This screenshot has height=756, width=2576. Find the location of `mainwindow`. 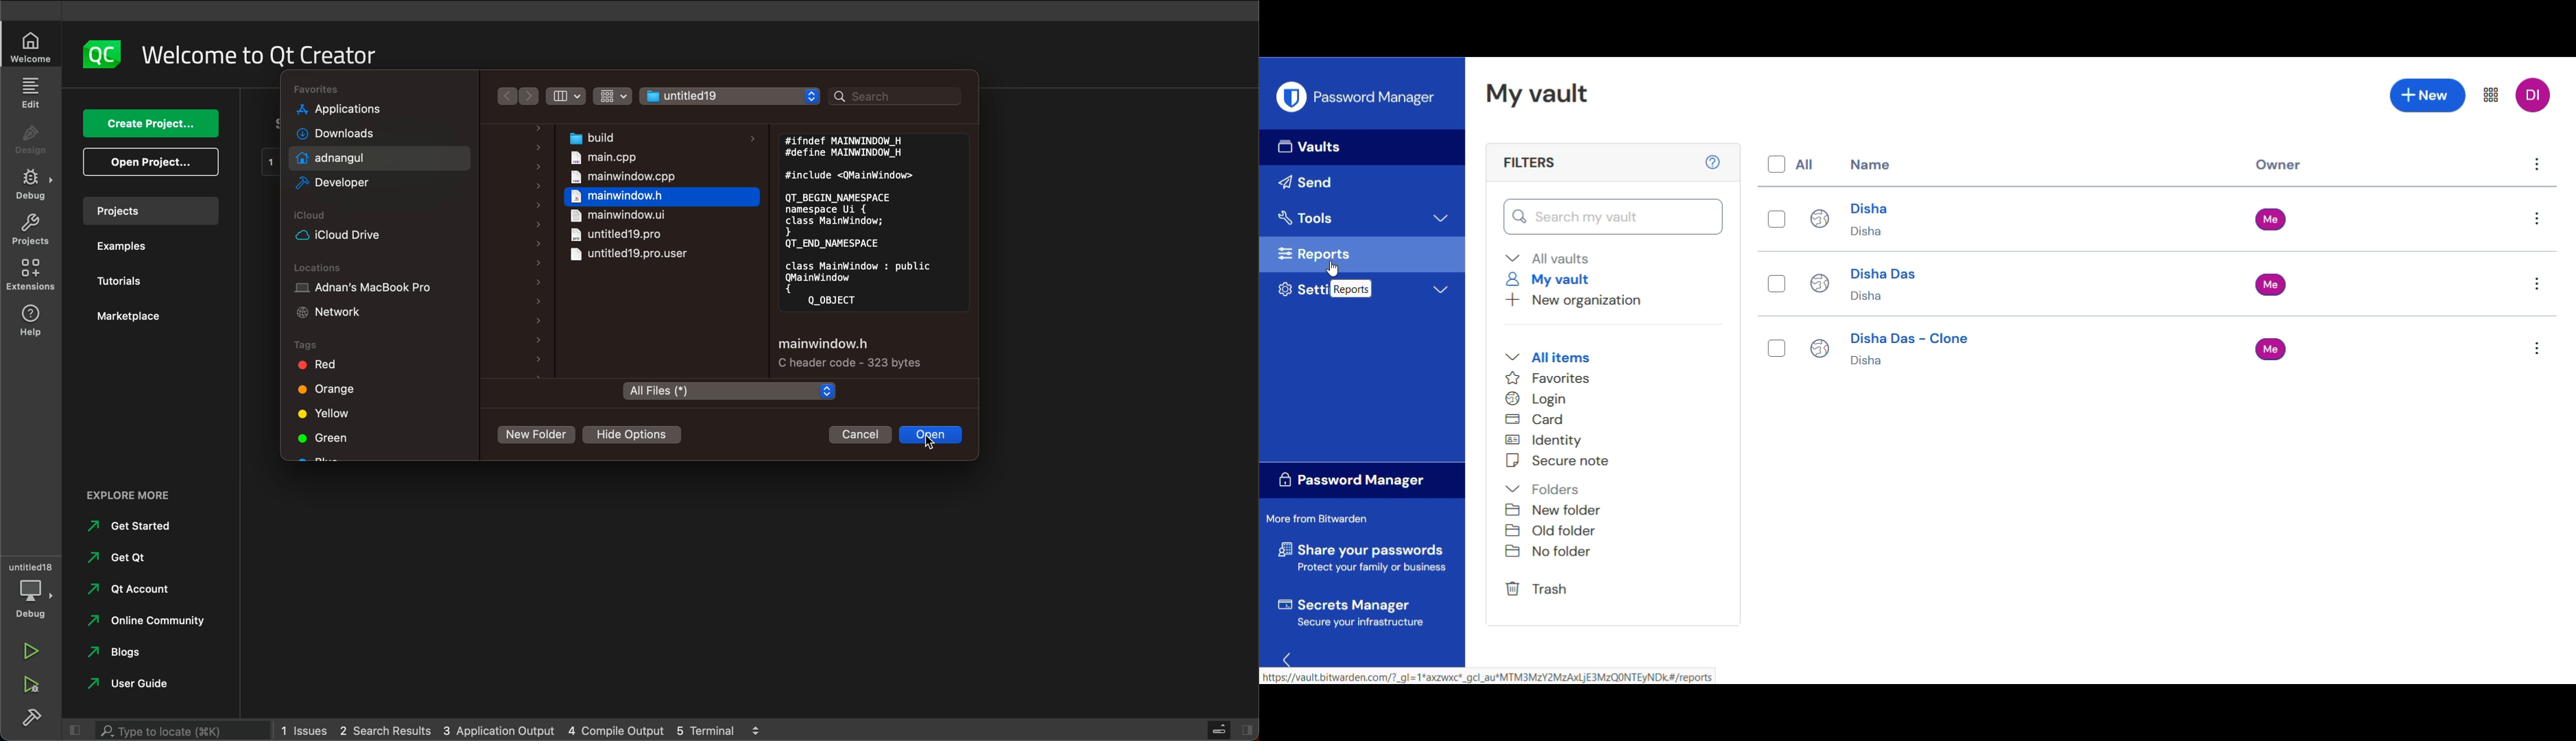

mainwindow is located at coordinates (626, 215).